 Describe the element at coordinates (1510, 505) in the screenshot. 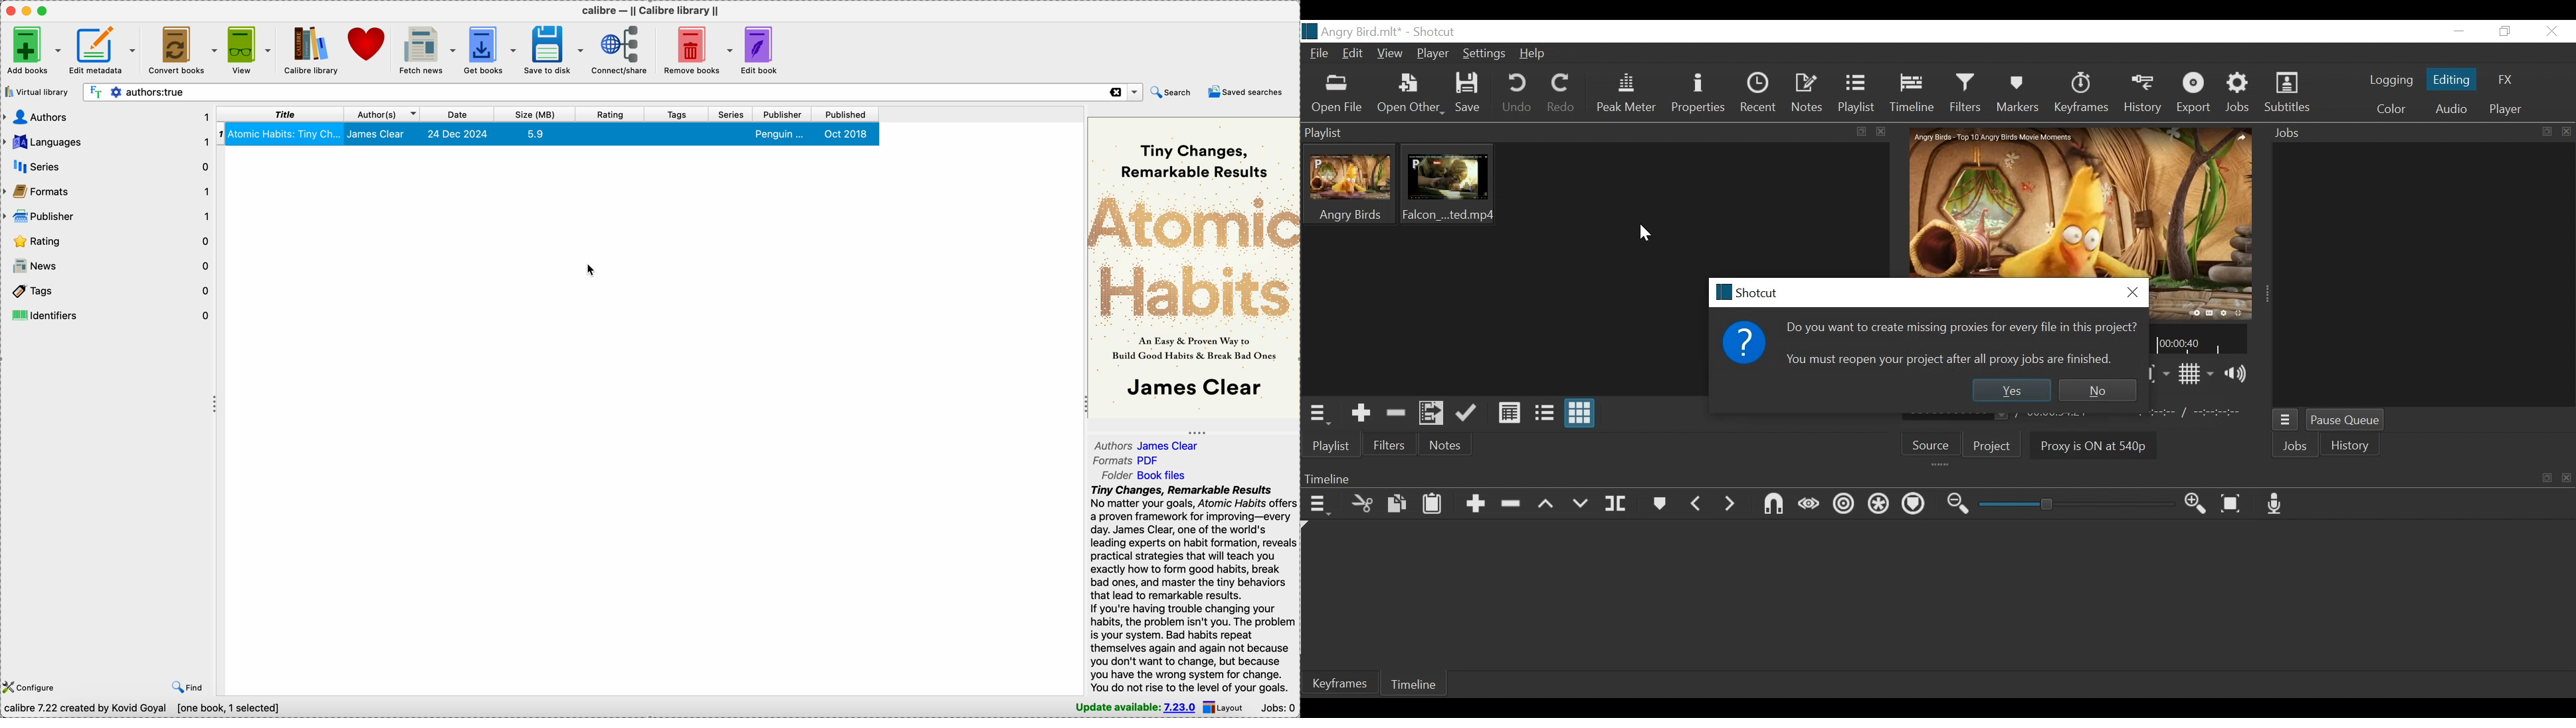

I see `Ripple delete` at that location.